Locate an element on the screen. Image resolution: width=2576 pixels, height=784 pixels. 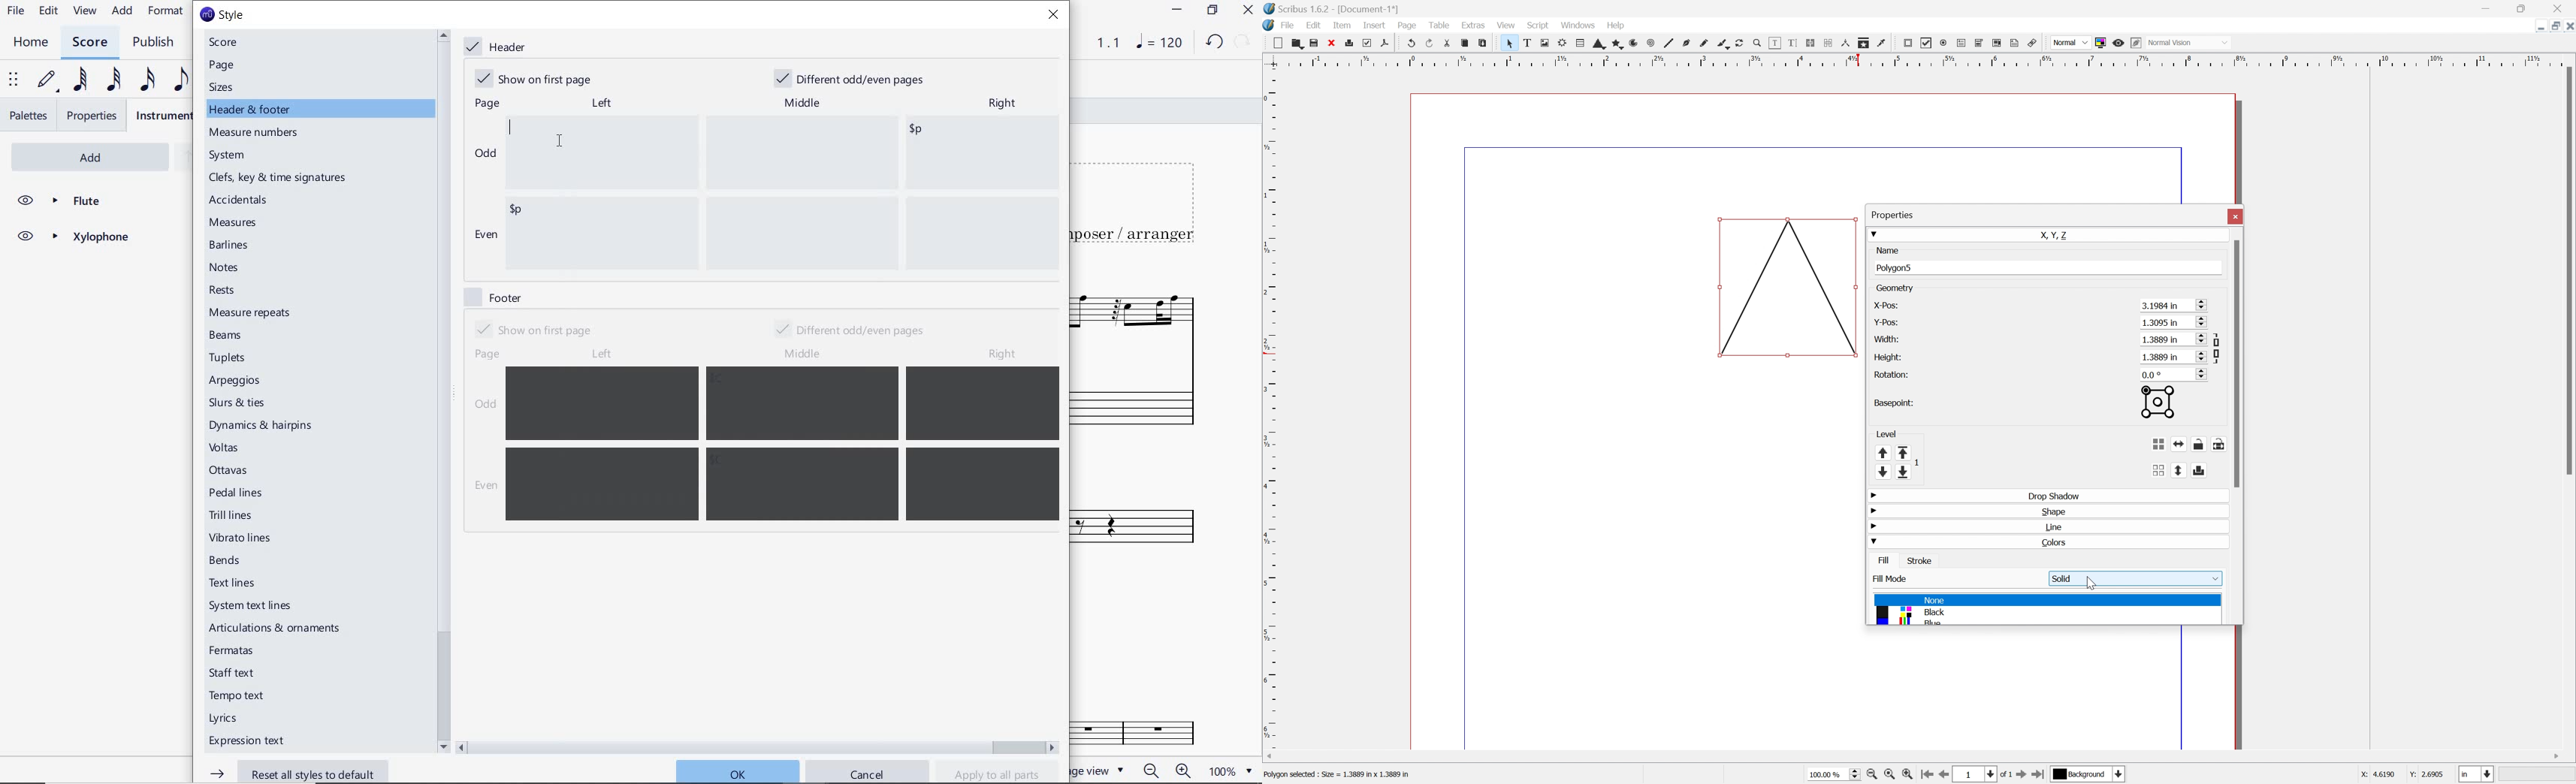
Height: is located at coordinates (1888, 357).